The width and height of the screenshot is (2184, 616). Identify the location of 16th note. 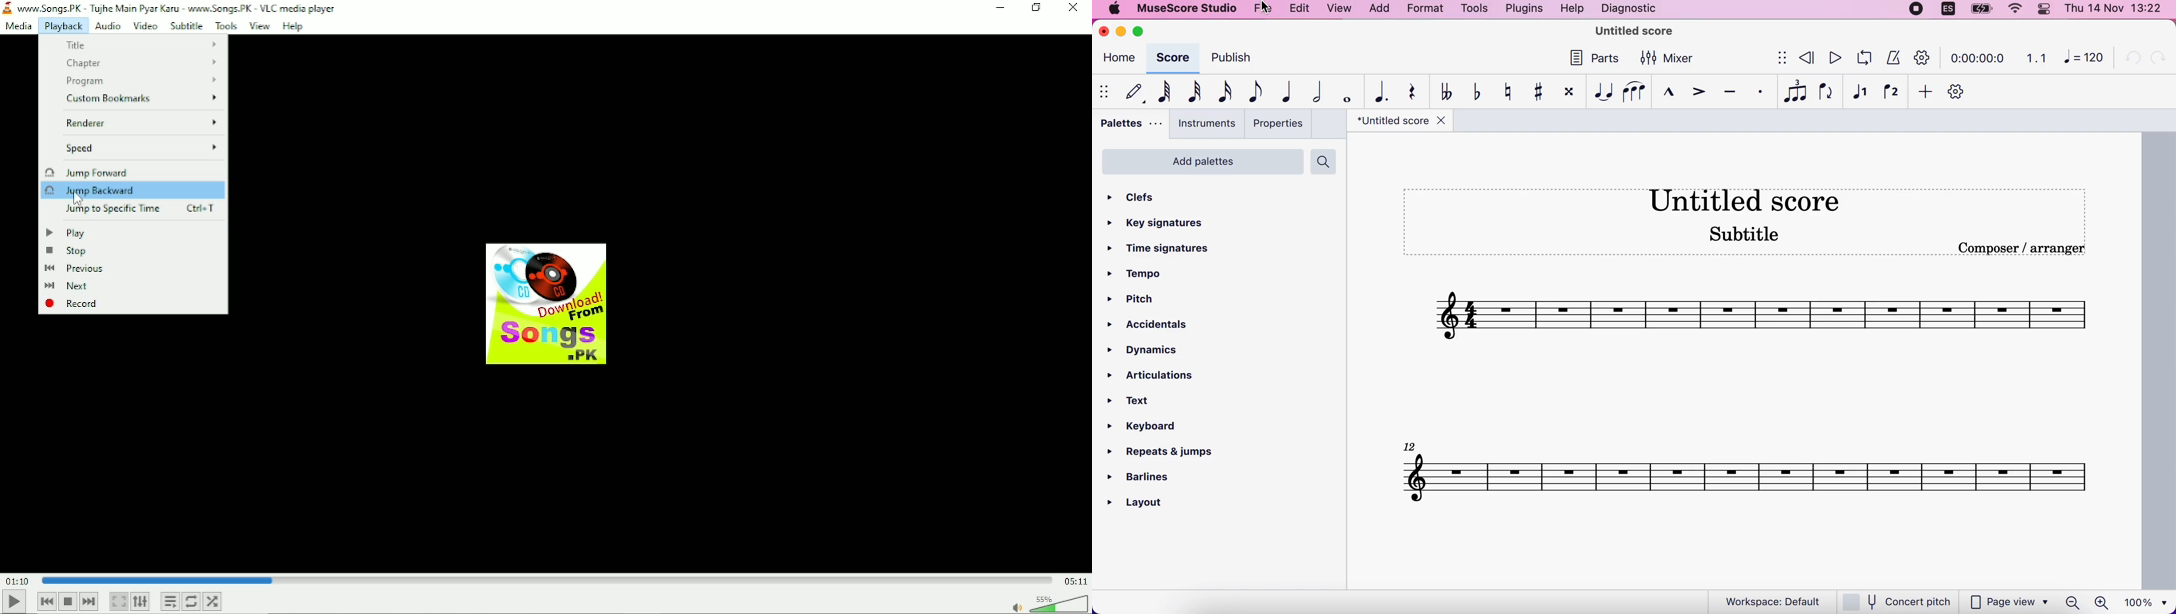
(1222, 93).